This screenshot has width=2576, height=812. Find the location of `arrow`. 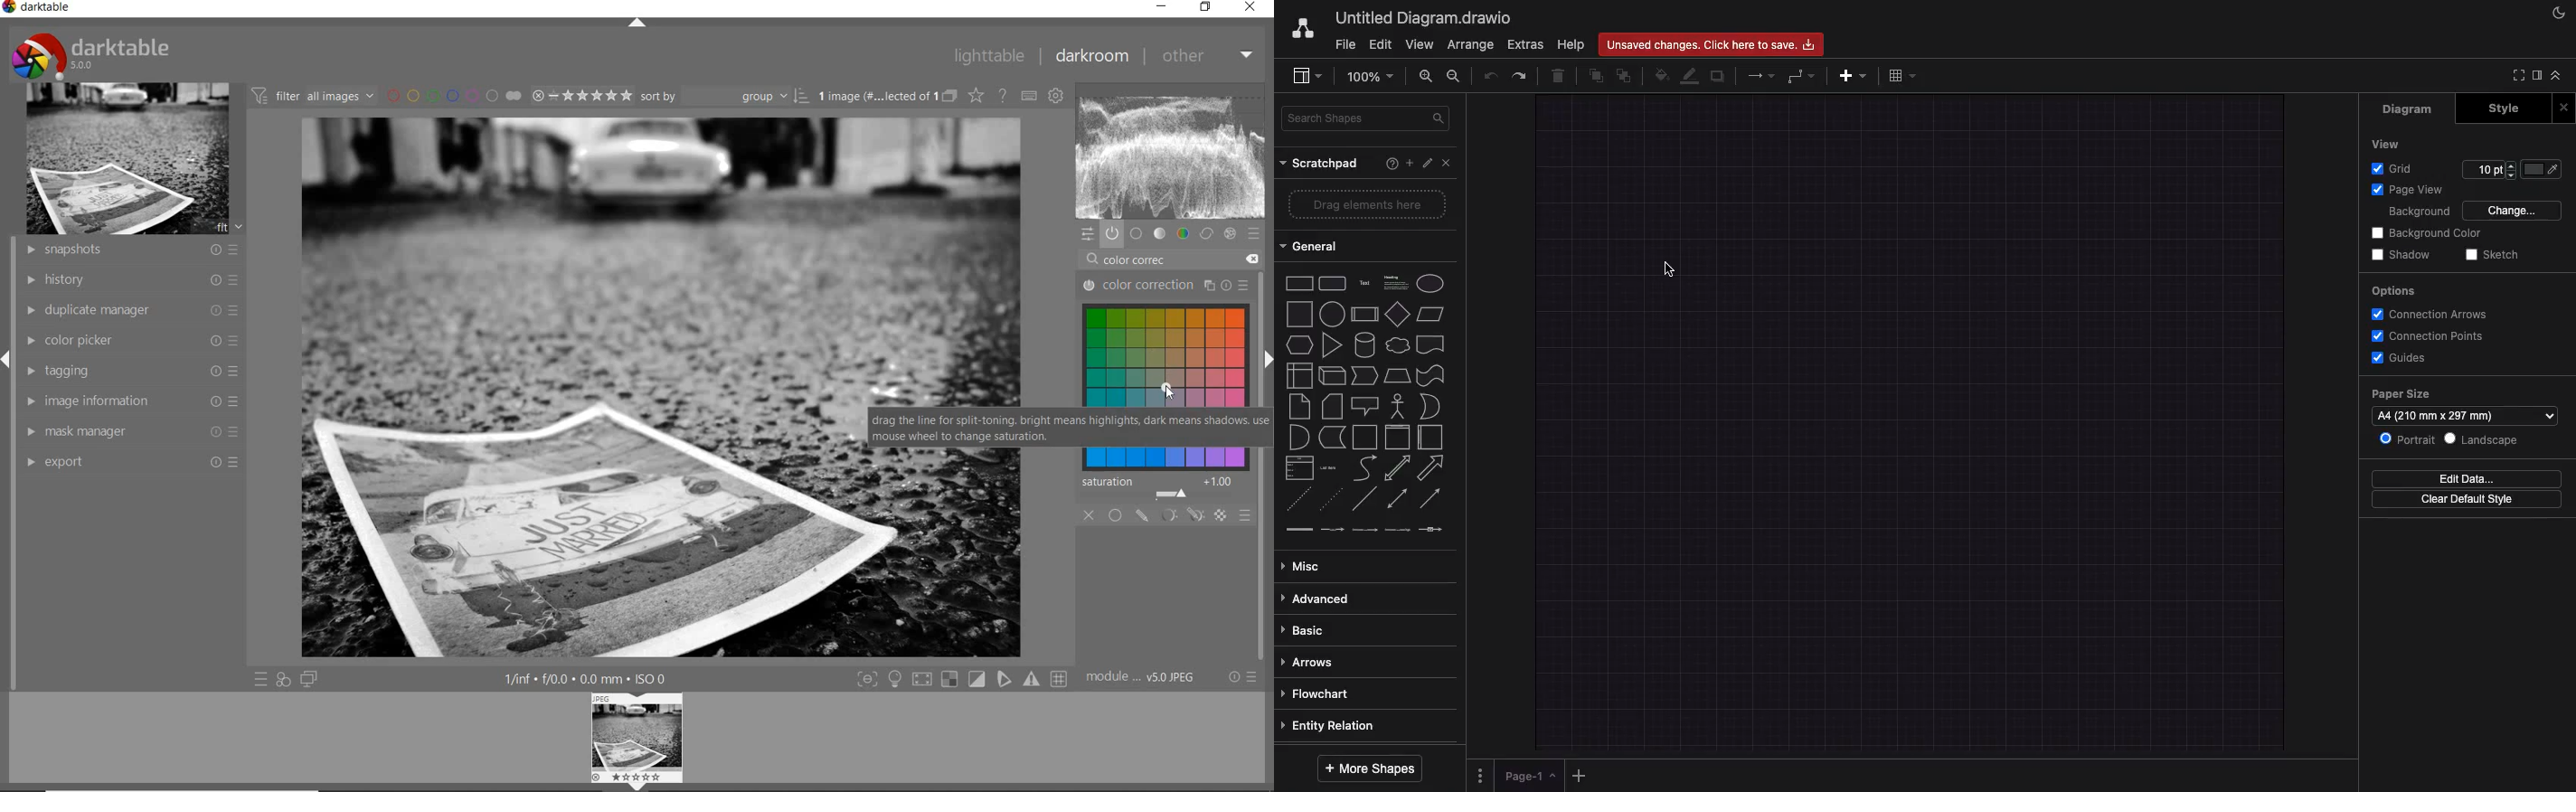

arrow is located at coordinates (1433, 467).